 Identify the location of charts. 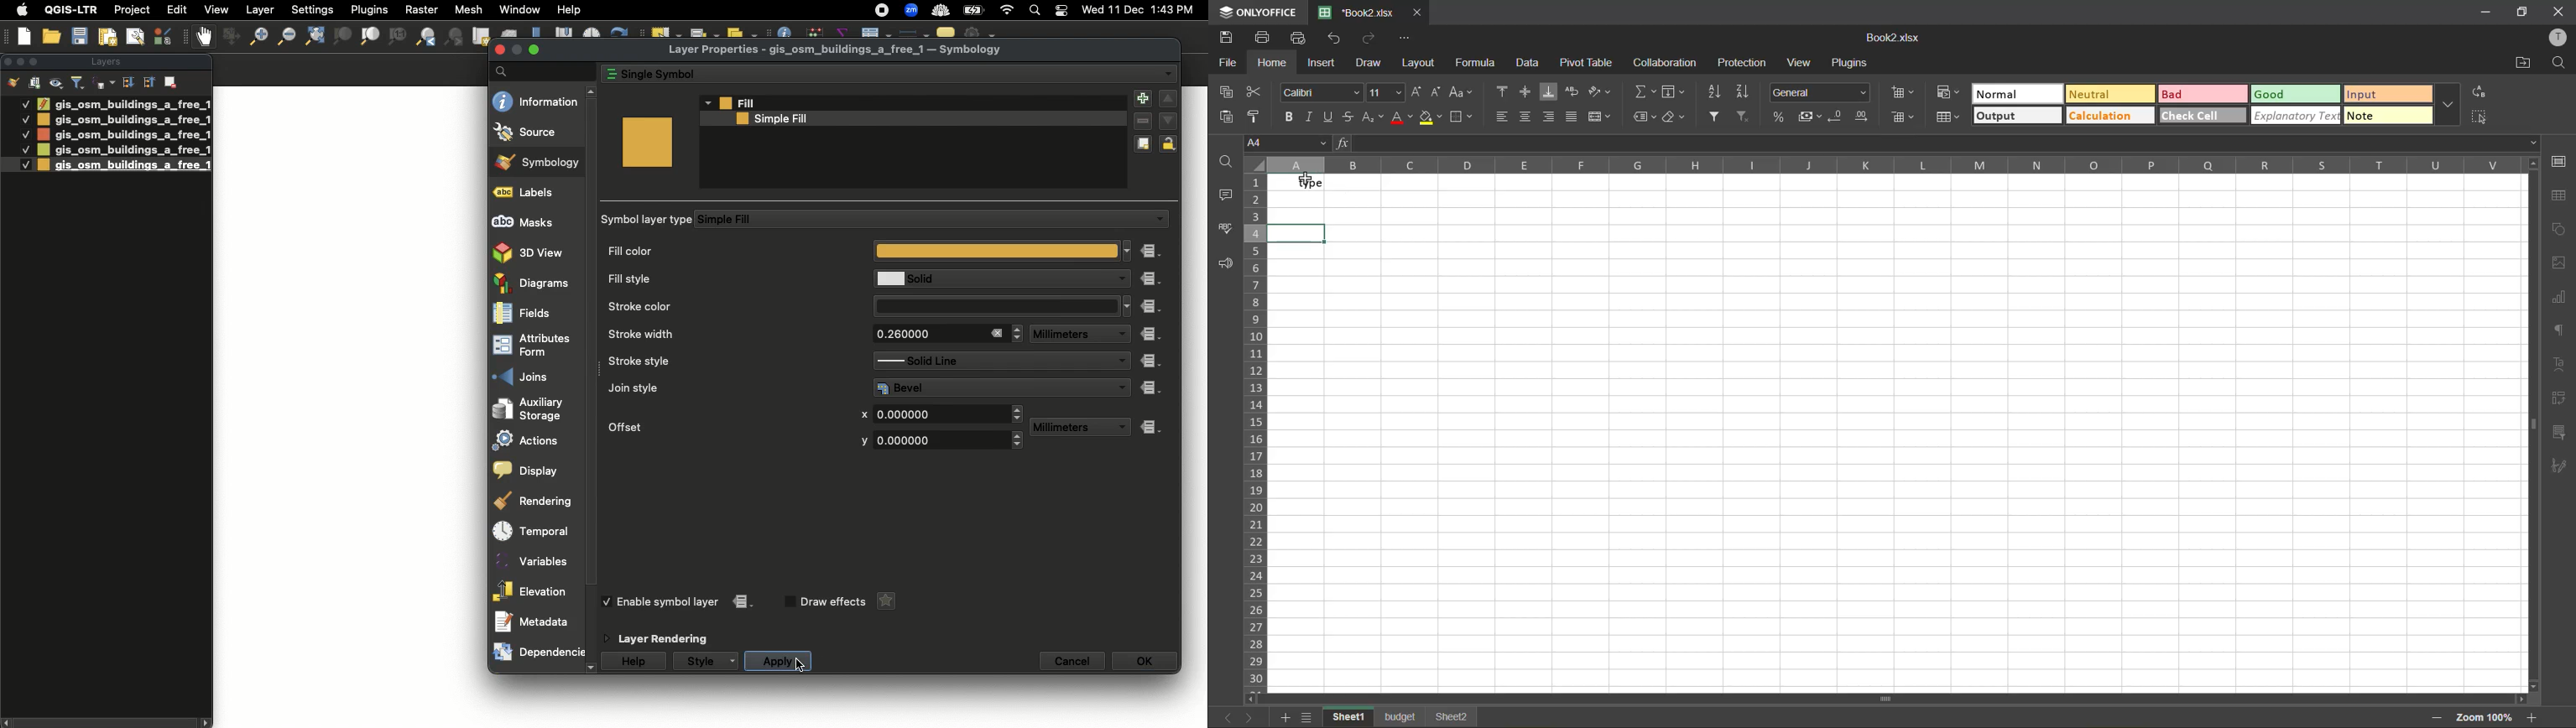
(2561, 296).